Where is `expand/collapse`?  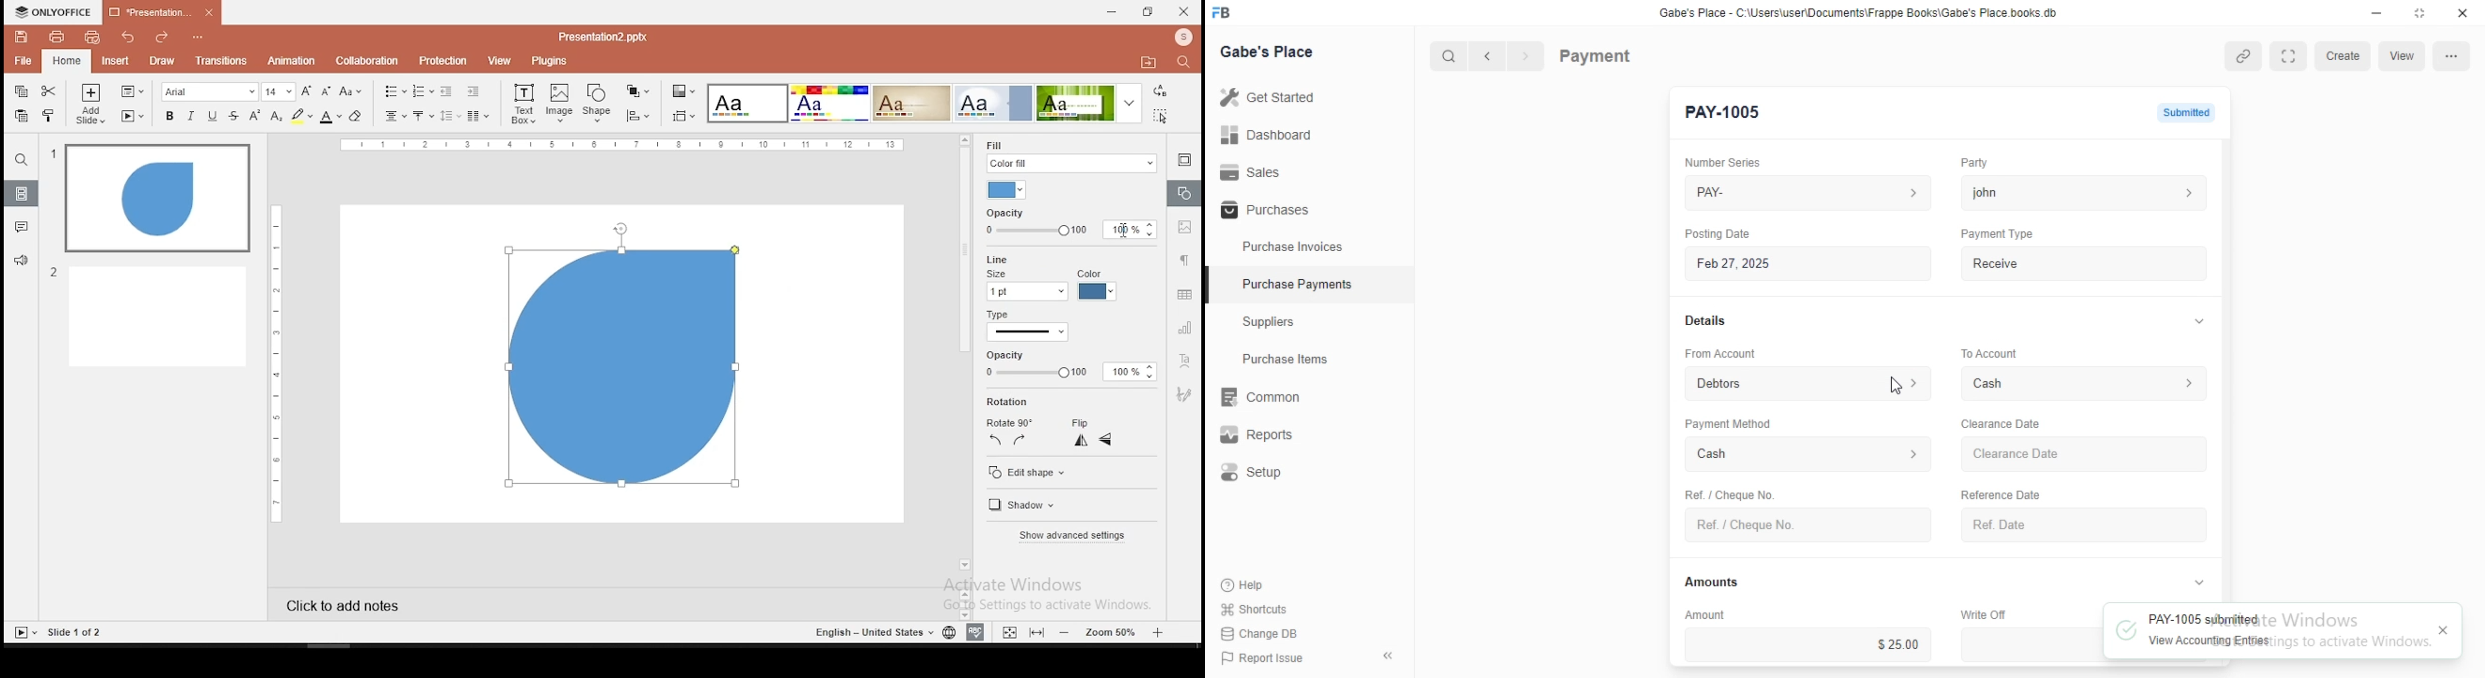
expand/collapse is located at coordinates (2198, 583).